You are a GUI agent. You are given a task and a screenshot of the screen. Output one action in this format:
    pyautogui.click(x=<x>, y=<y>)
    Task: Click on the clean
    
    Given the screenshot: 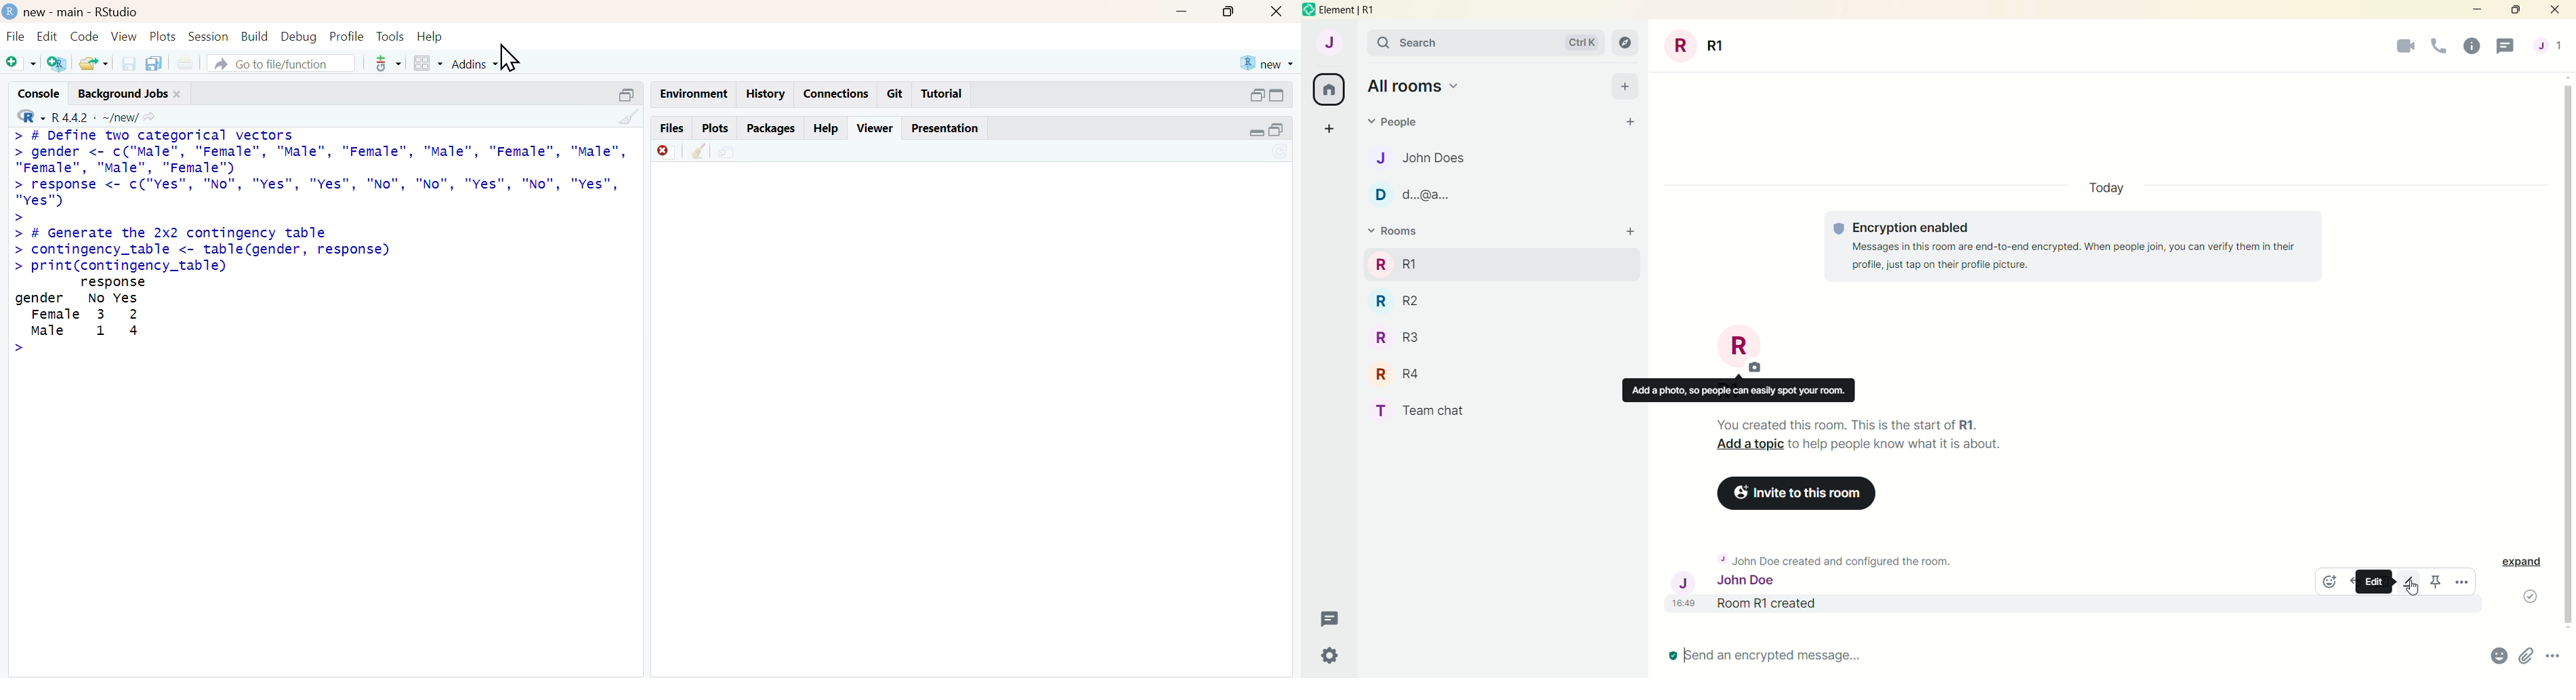 What is the action you would take?
    pyautogui.click(x=629, y=117)
    